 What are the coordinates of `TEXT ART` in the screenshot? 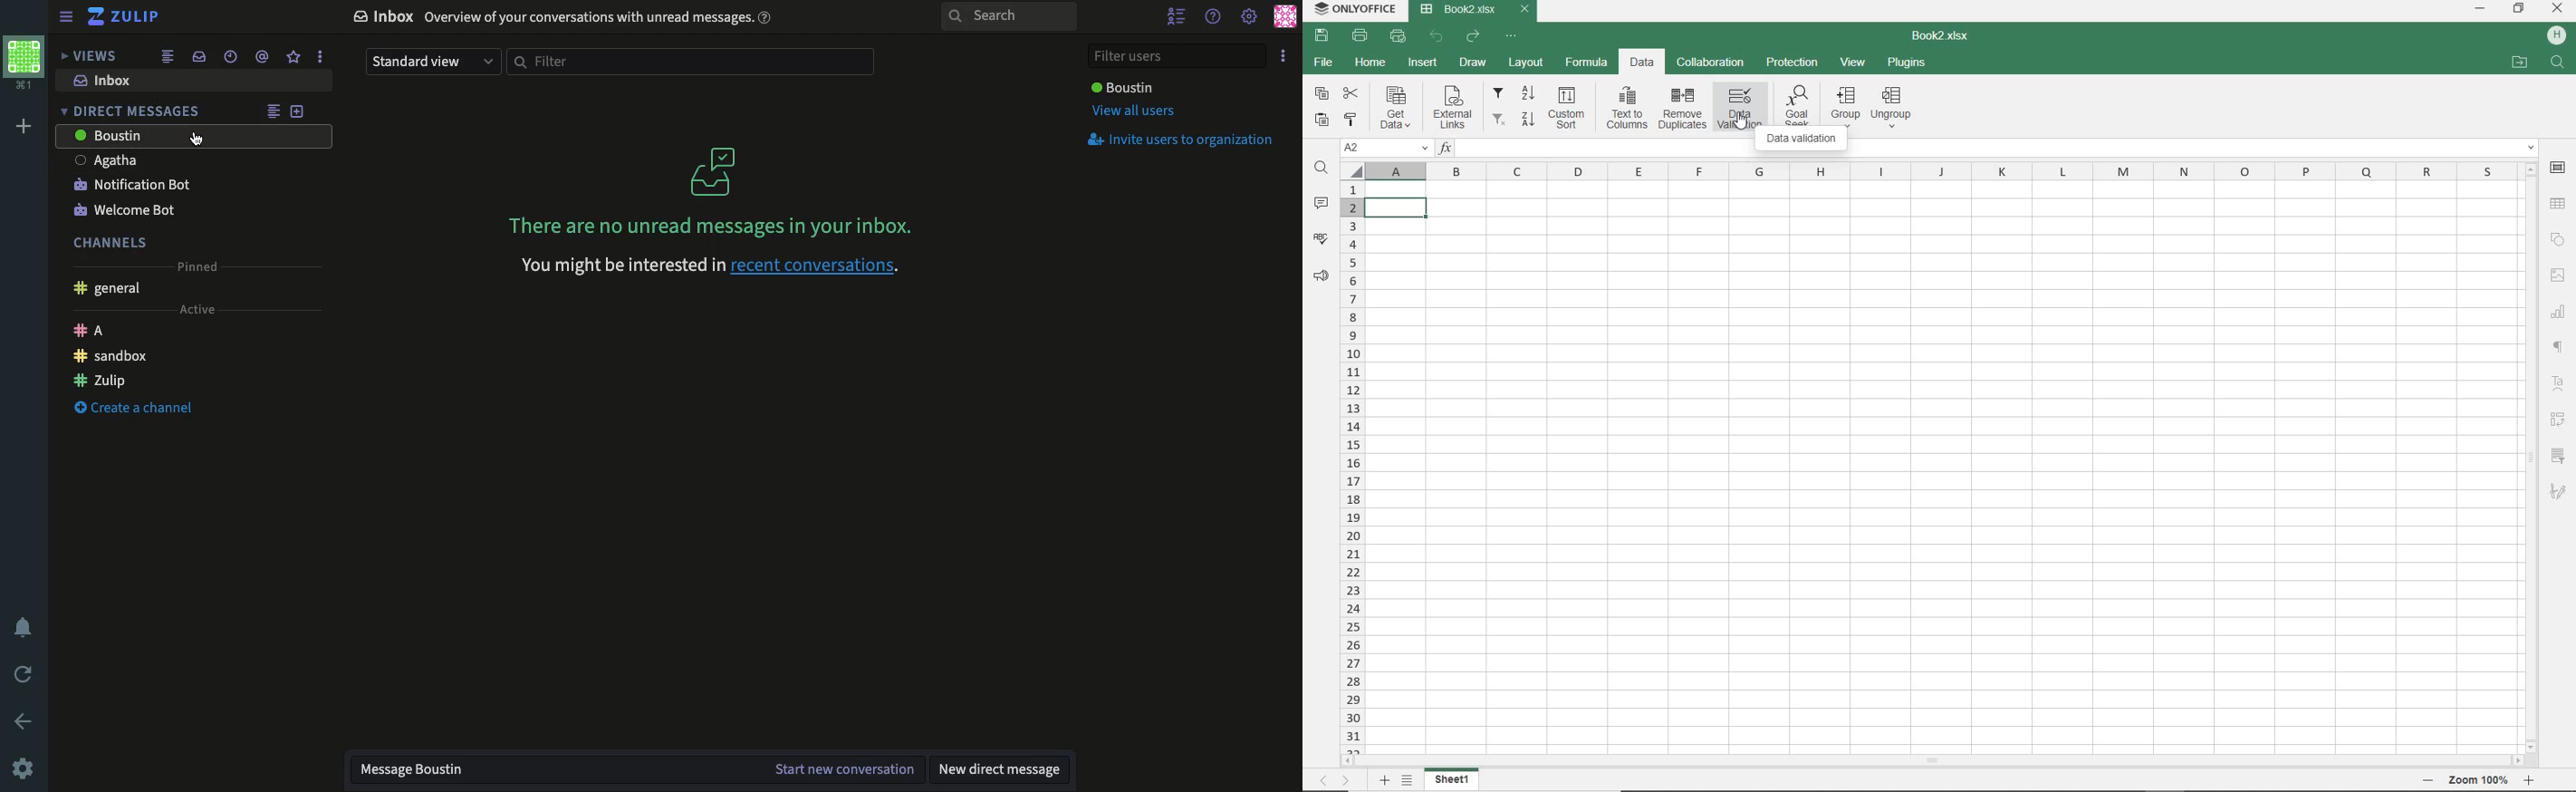 It's located at (2559, 385).